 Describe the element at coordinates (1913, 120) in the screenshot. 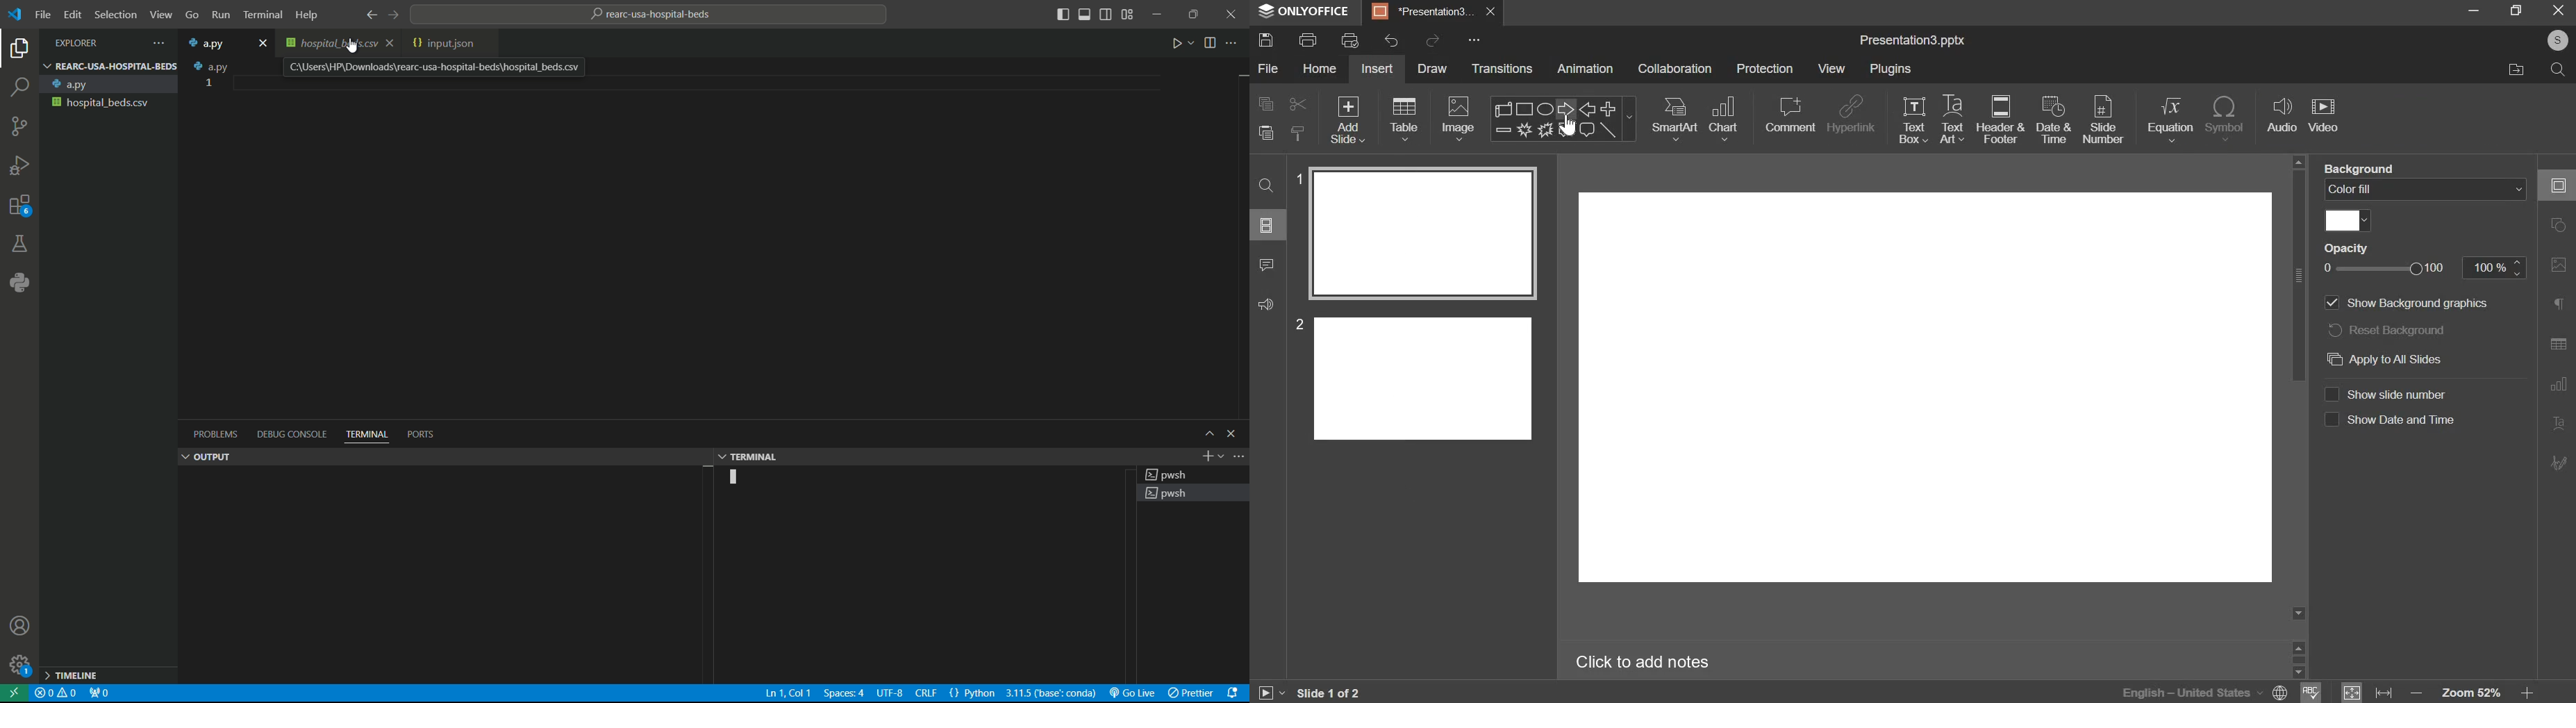

I see `text box` at that location.